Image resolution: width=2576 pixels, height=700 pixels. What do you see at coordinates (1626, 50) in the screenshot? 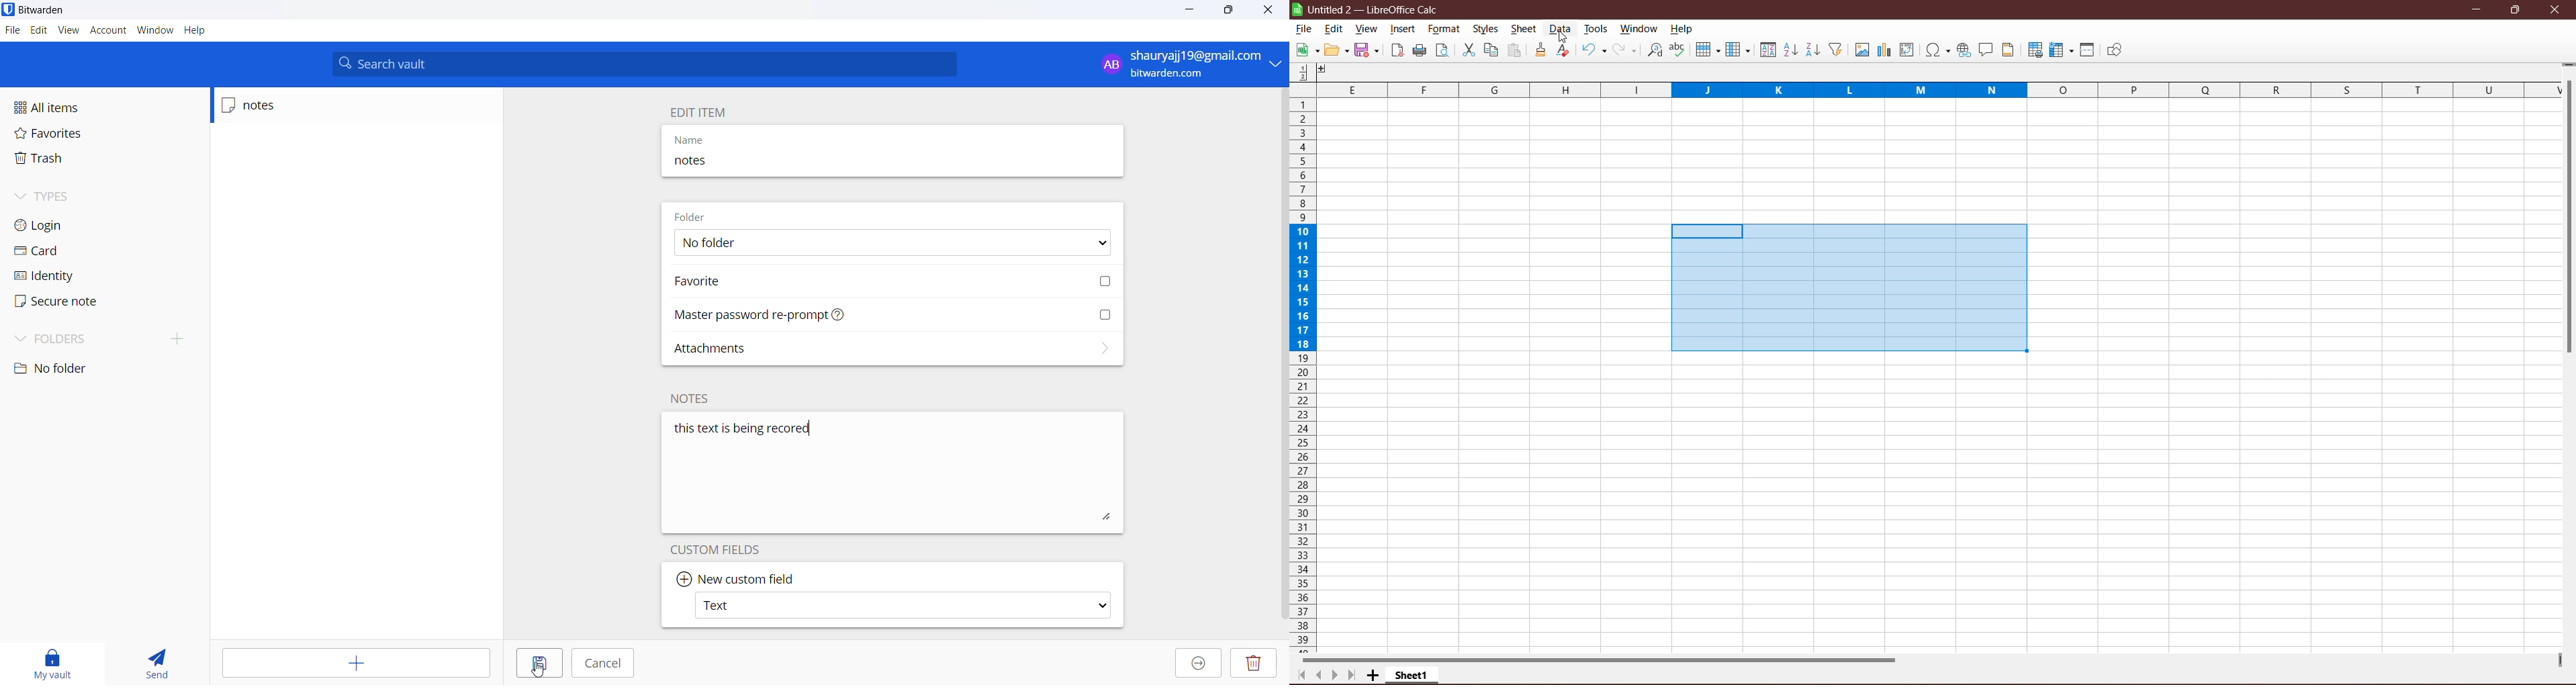
I see `Redo` at bounding box center [1626, 50].